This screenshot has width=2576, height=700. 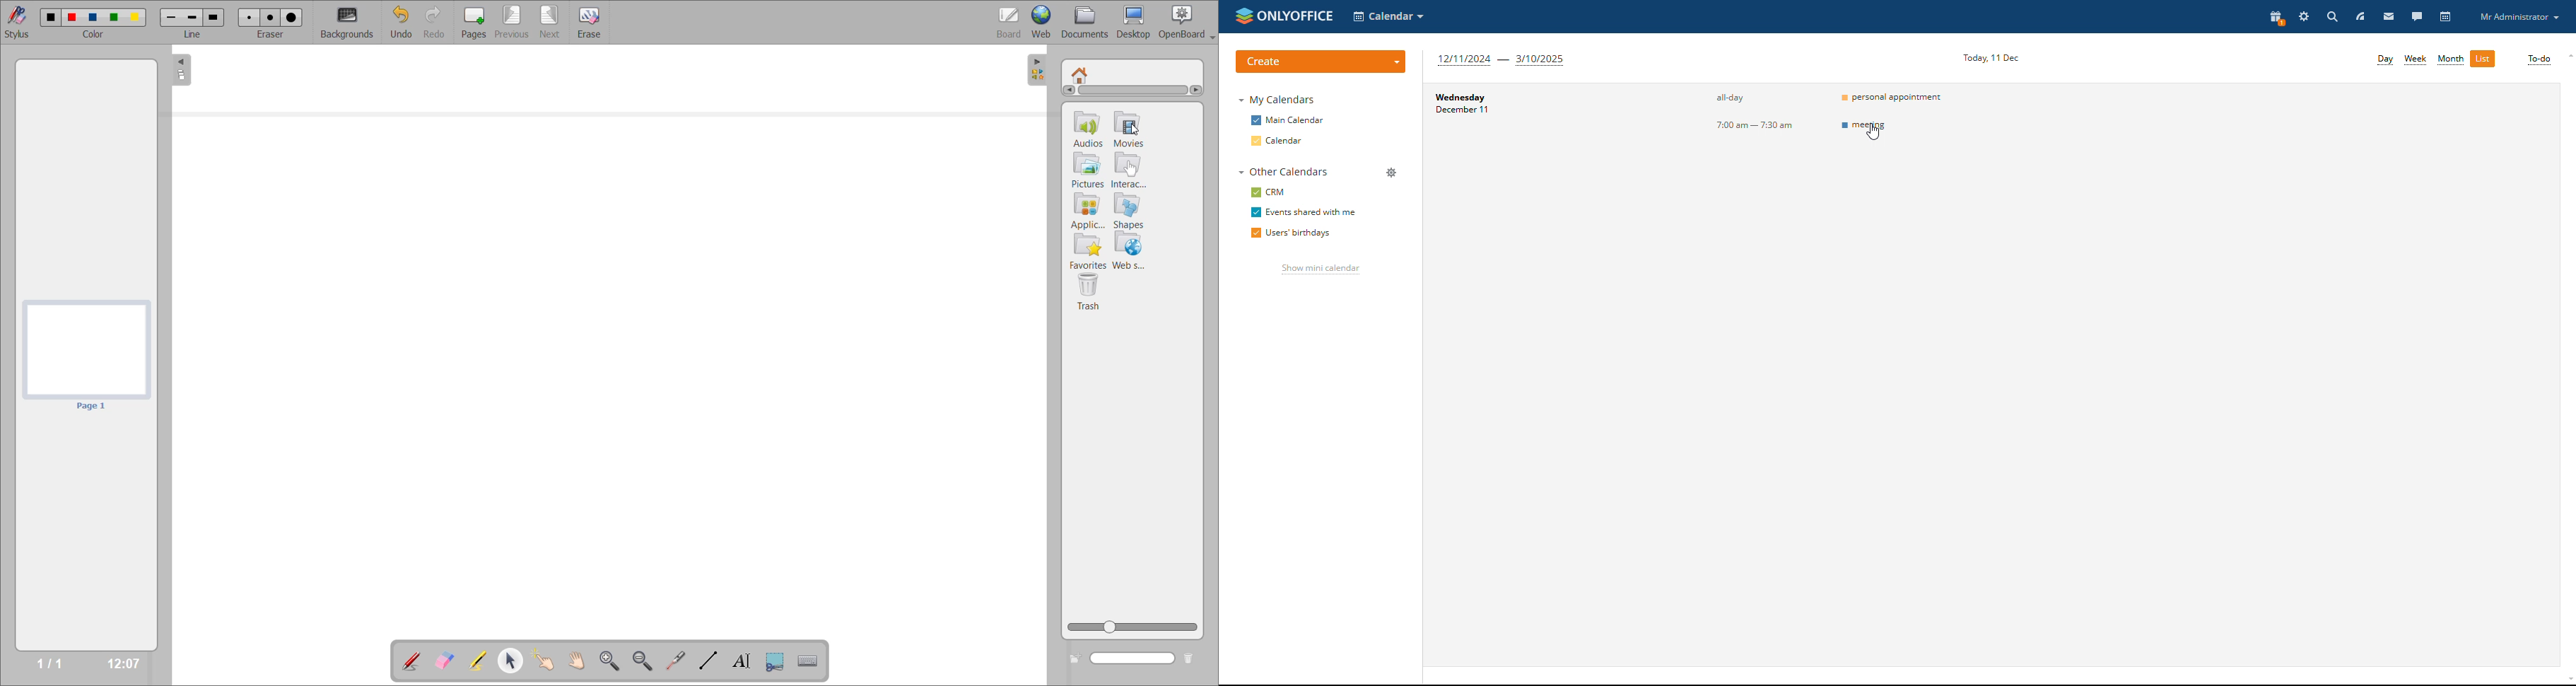 What do you see at coordinates (2568, 681) in the screenshot?
I see `scroll down` at bounding box center [2568, 681].